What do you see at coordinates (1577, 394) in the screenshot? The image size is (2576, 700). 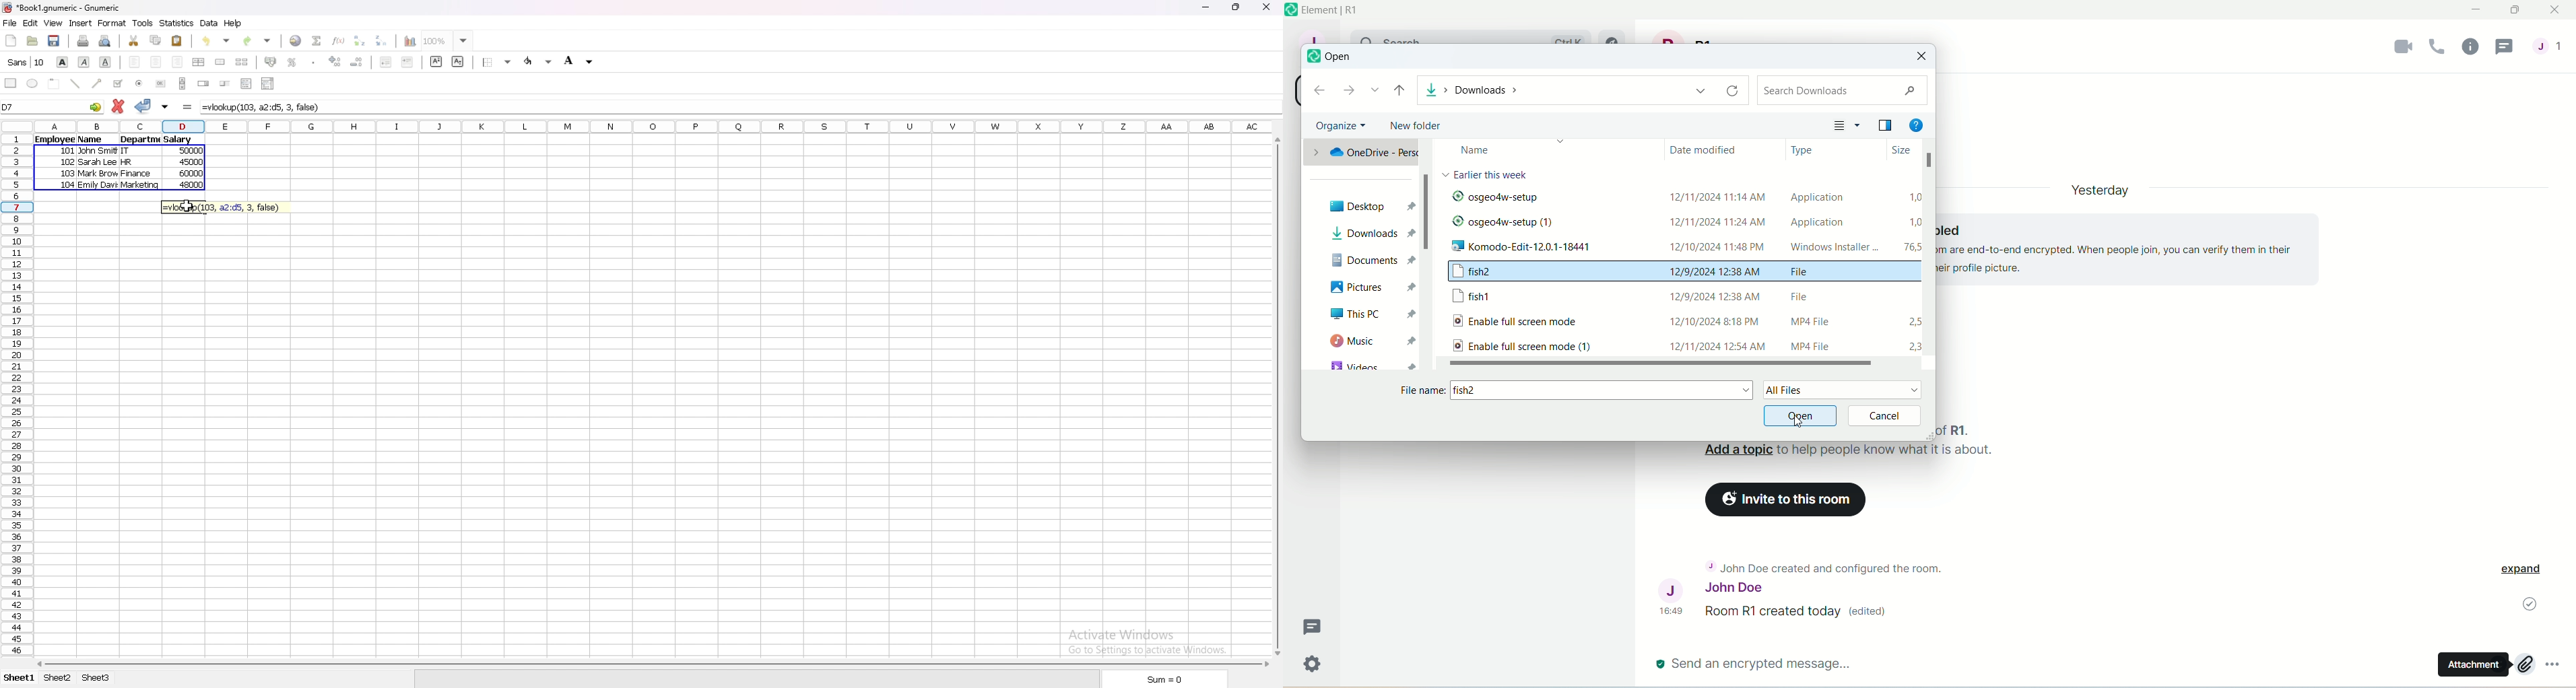 I see `file name` at bounding box center [1577, 394].